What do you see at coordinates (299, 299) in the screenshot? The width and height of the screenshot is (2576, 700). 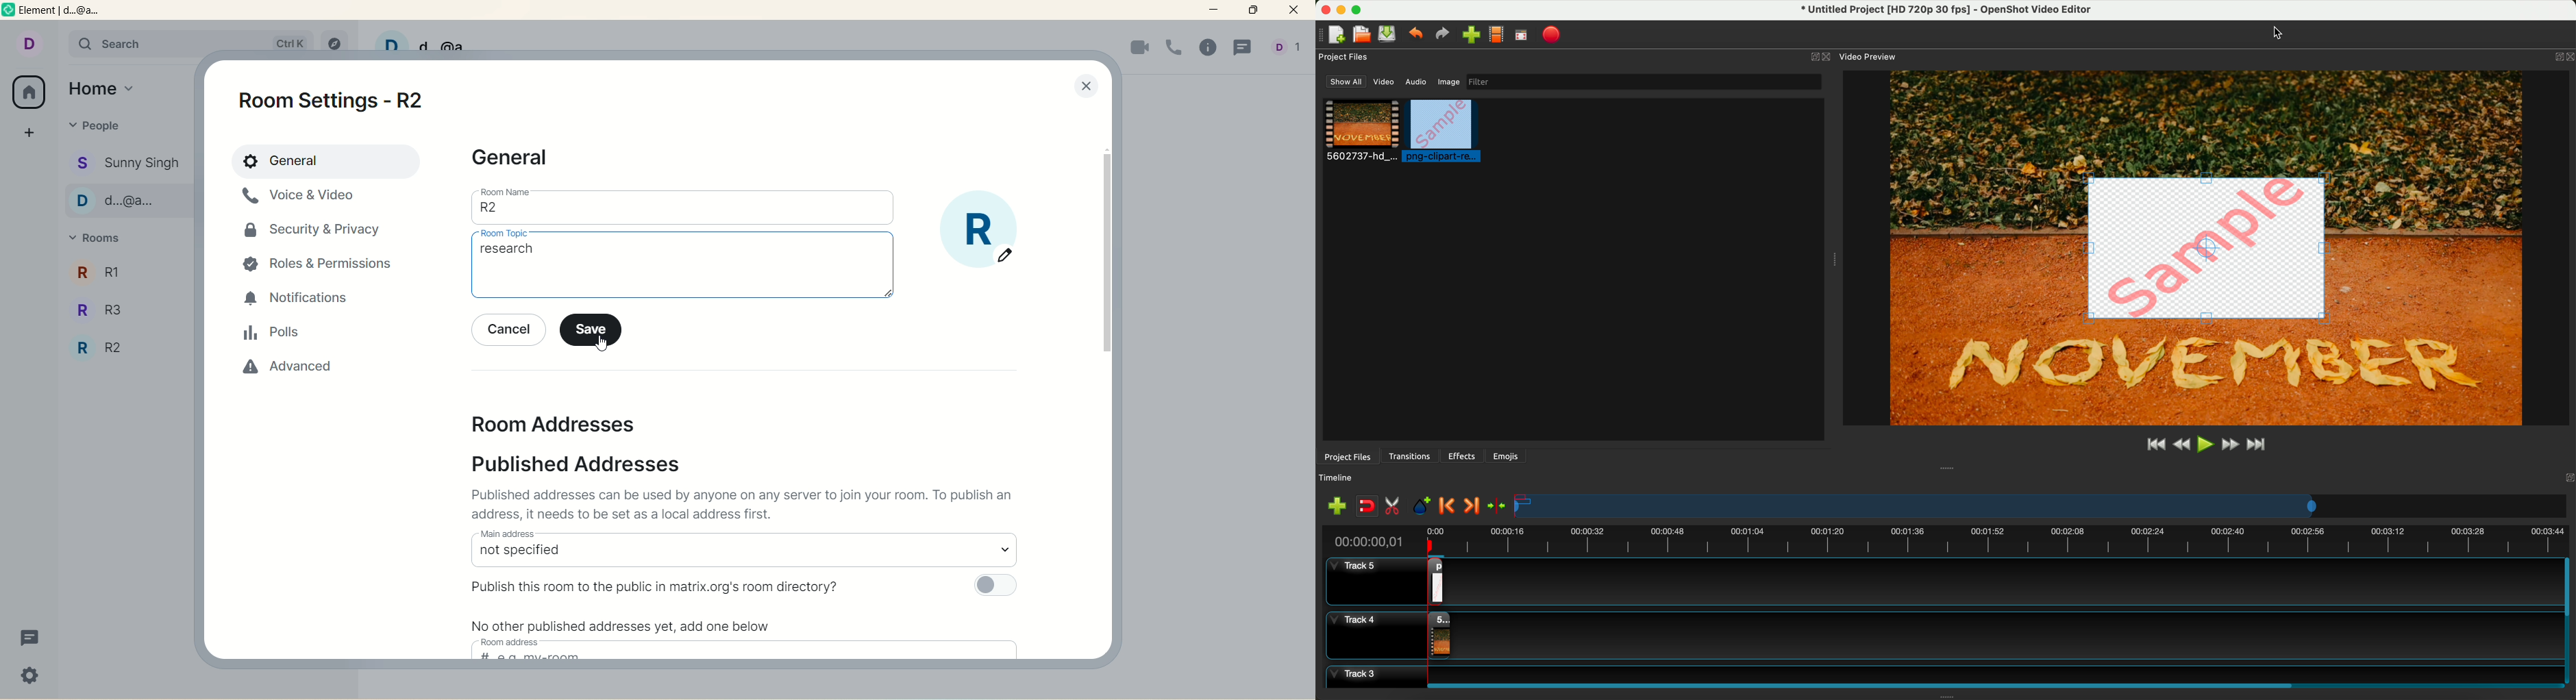 I see `notification` at bounding box center [299, 299].